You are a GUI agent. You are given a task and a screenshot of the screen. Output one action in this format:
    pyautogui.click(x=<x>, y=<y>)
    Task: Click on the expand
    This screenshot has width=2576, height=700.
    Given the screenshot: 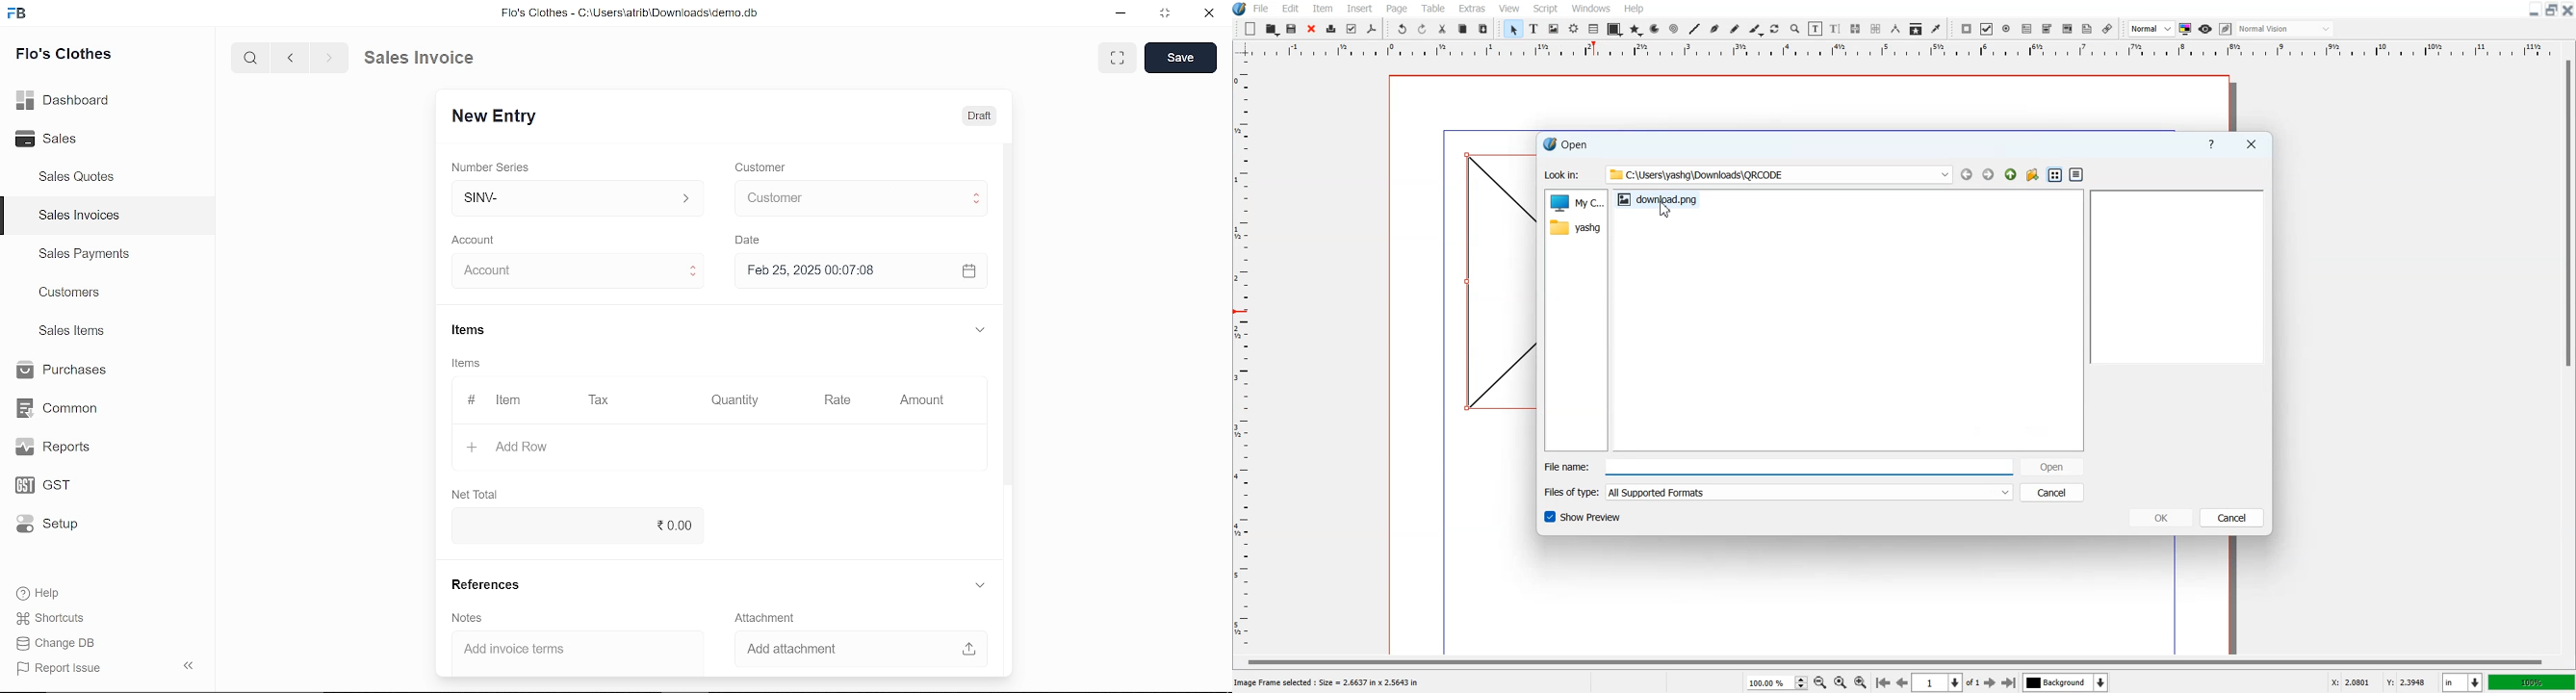 What is the action you would take?
    pyautogui.click(x=981, y=587)
    